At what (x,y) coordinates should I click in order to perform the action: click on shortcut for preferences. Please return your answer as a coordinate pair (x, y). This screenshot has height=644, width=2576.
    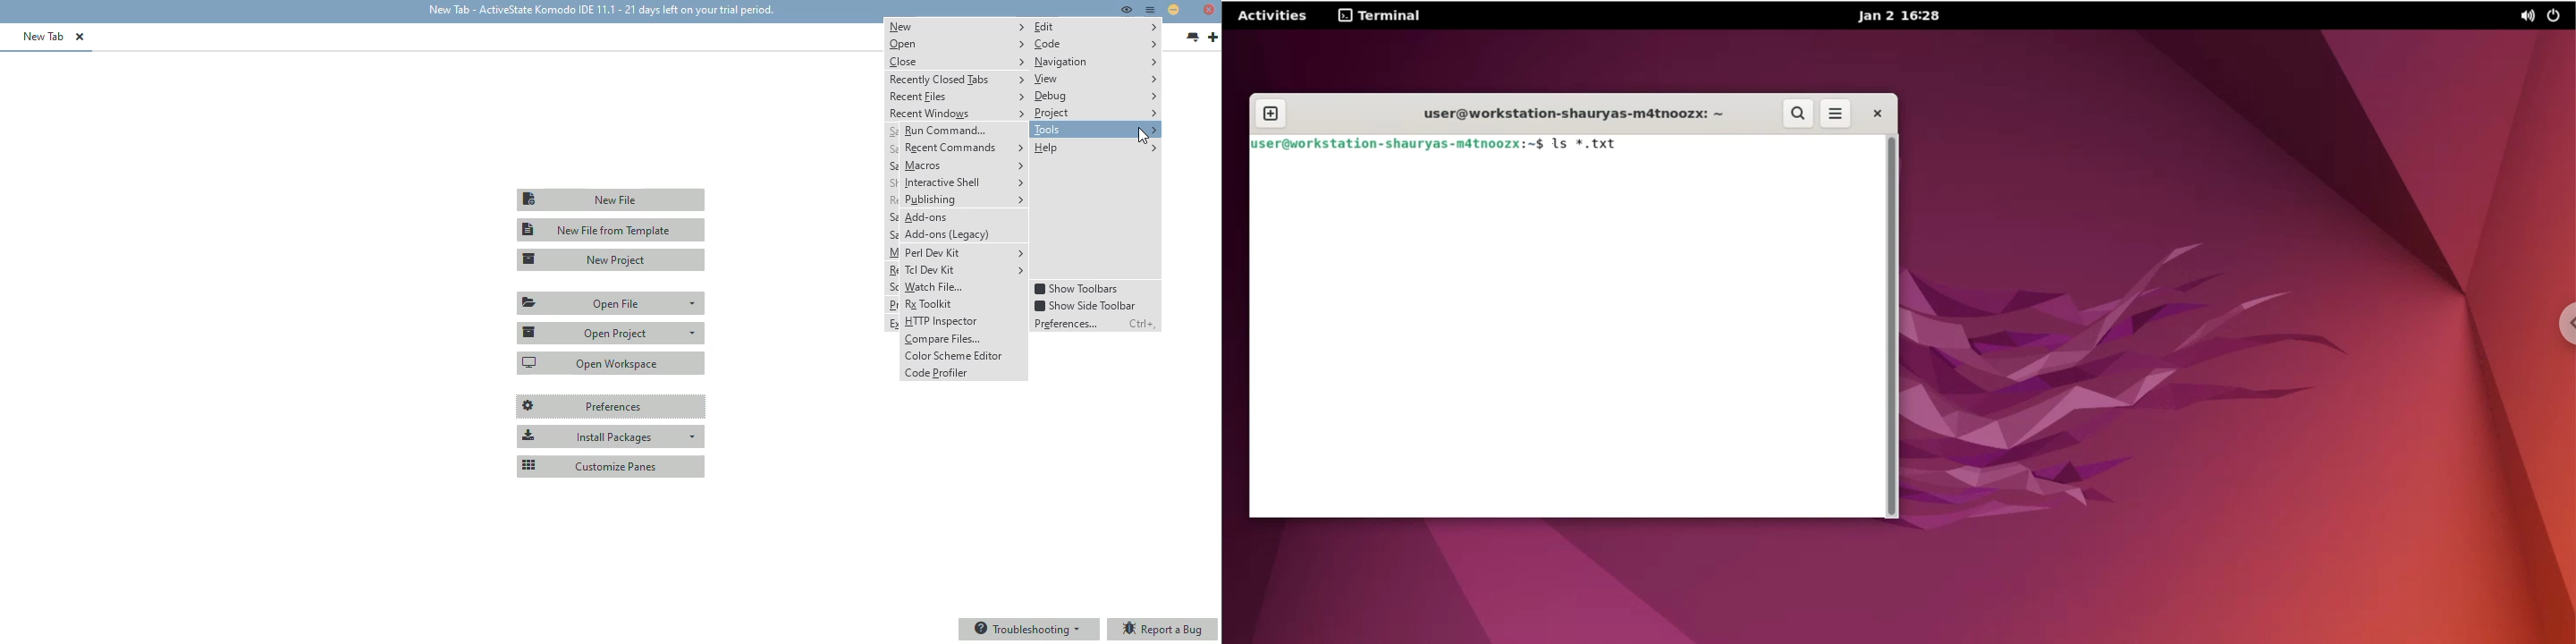
    Looking at the image, I should click on (1143, 324).